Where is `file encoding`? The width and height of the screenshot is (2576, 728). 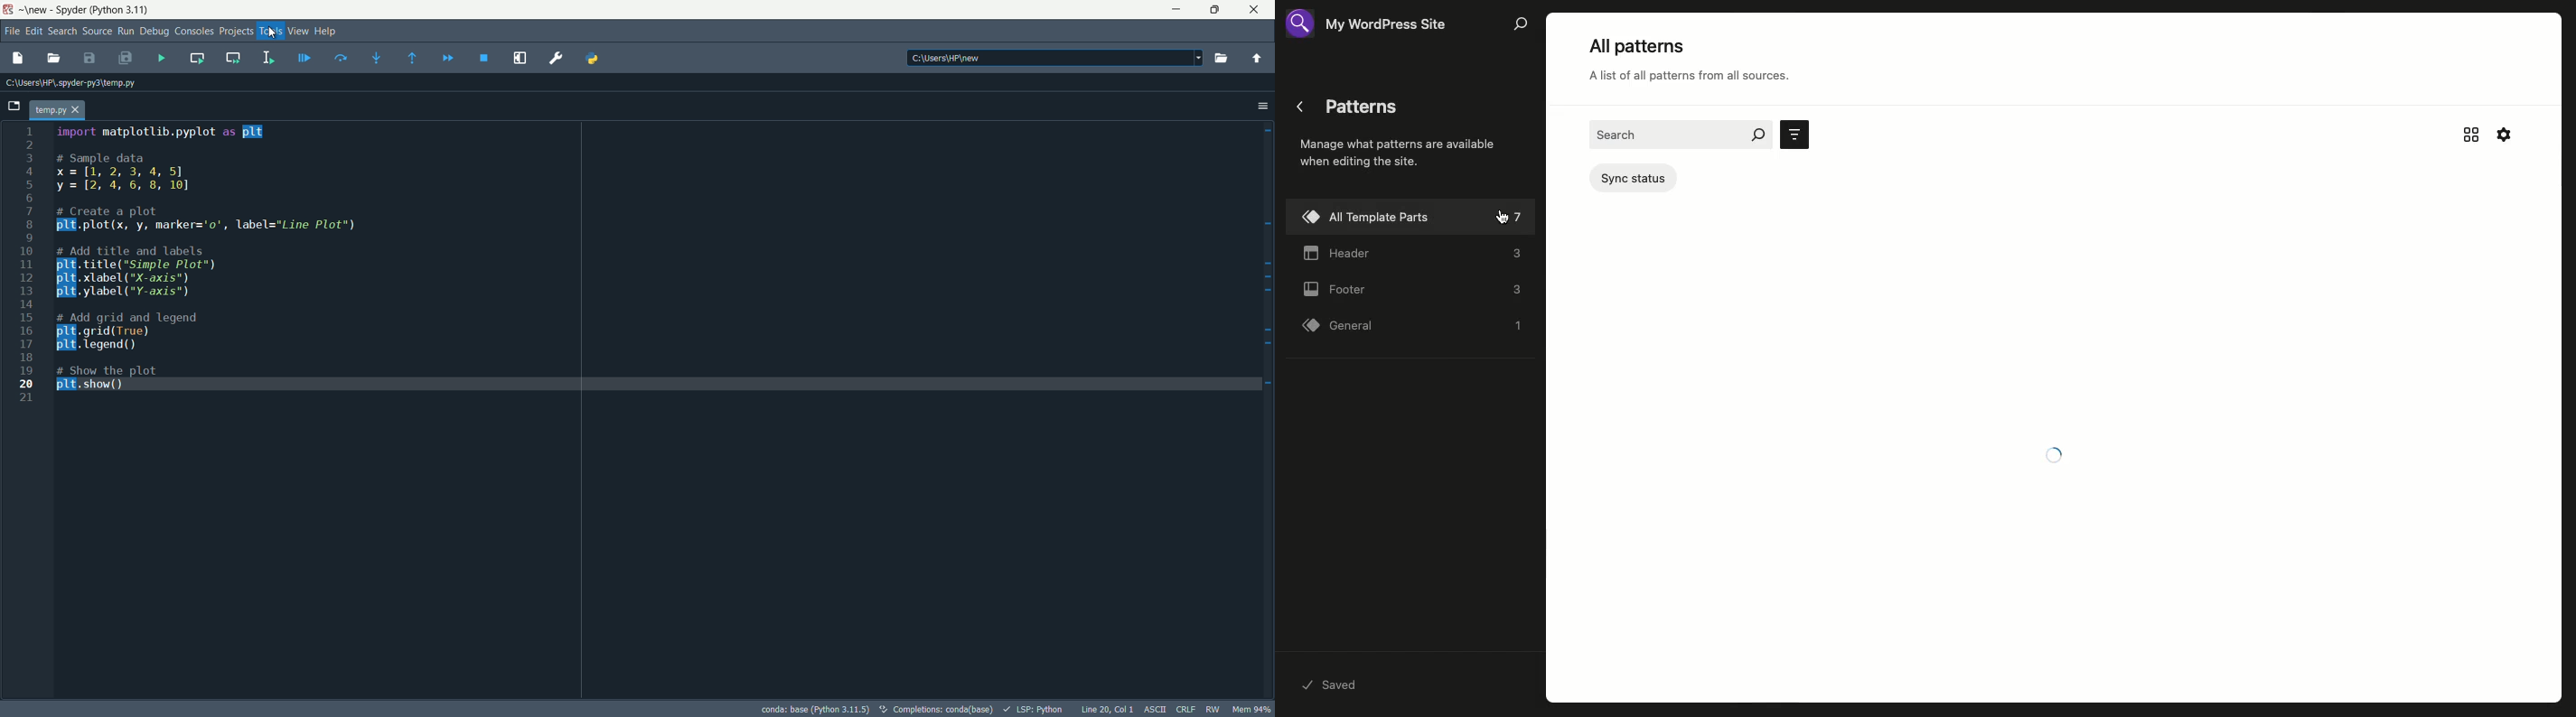
file encoding is located at coordinates (1155, 710).